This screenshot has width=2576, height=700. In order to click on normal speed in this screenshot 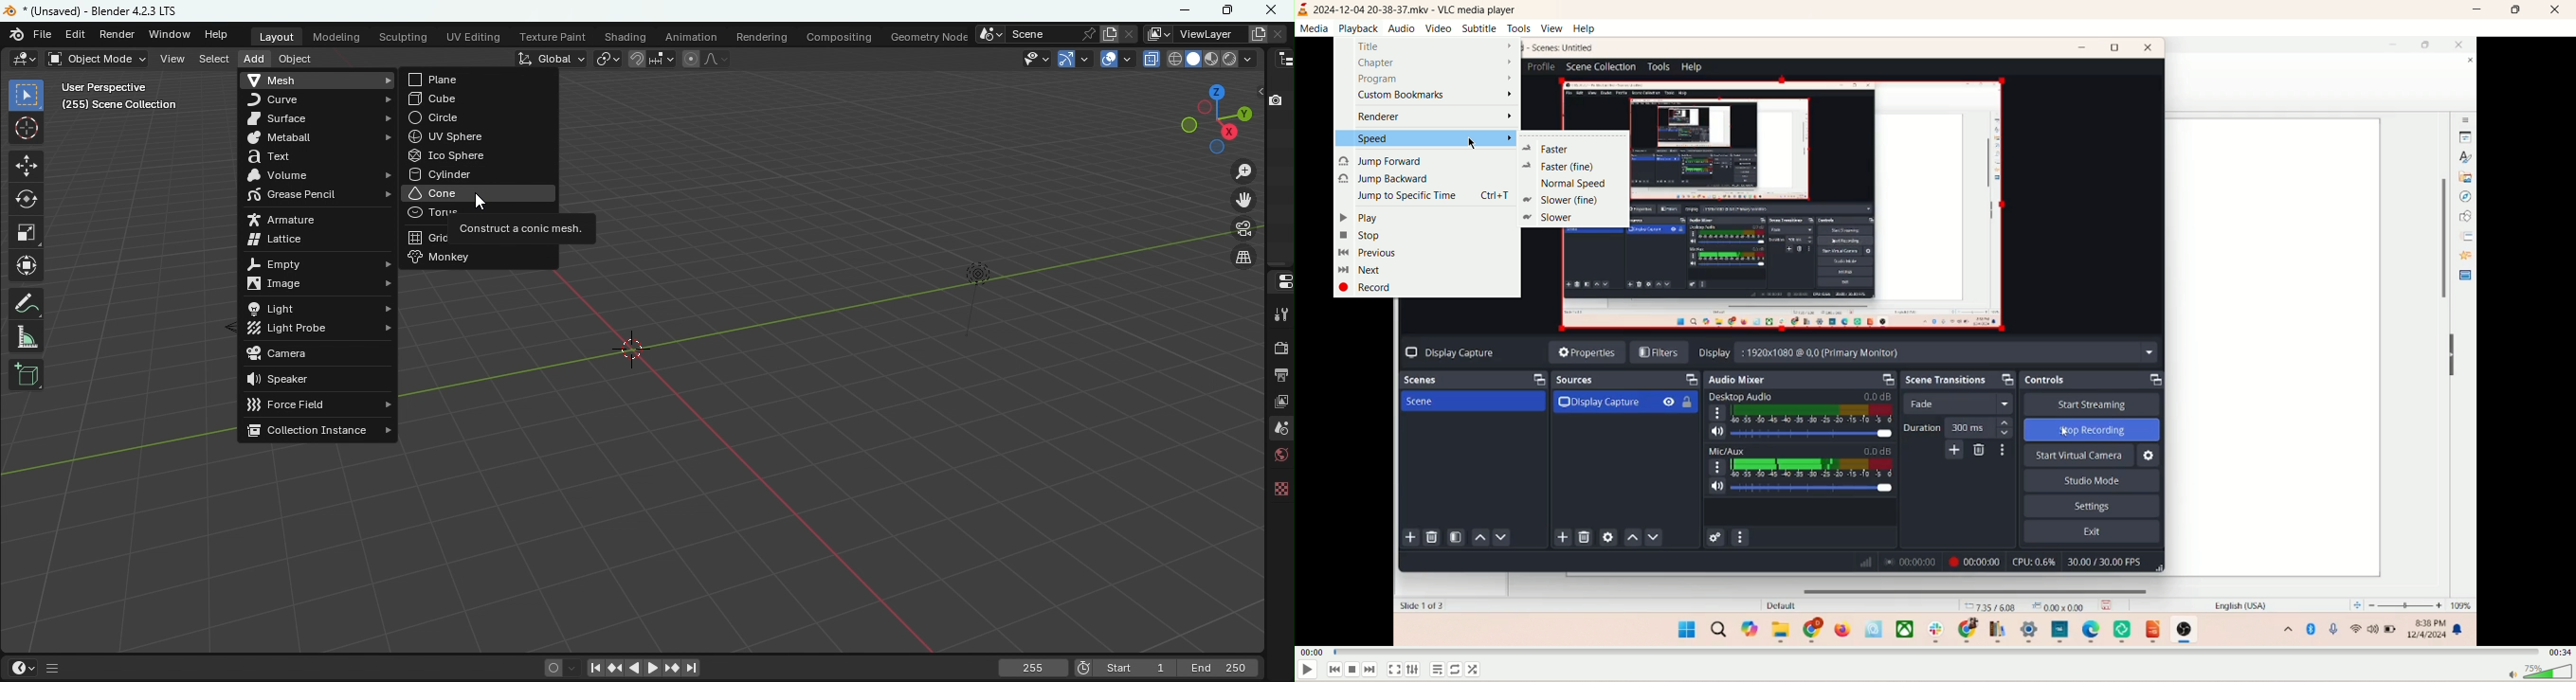, I will do `click(1569, 182)`.